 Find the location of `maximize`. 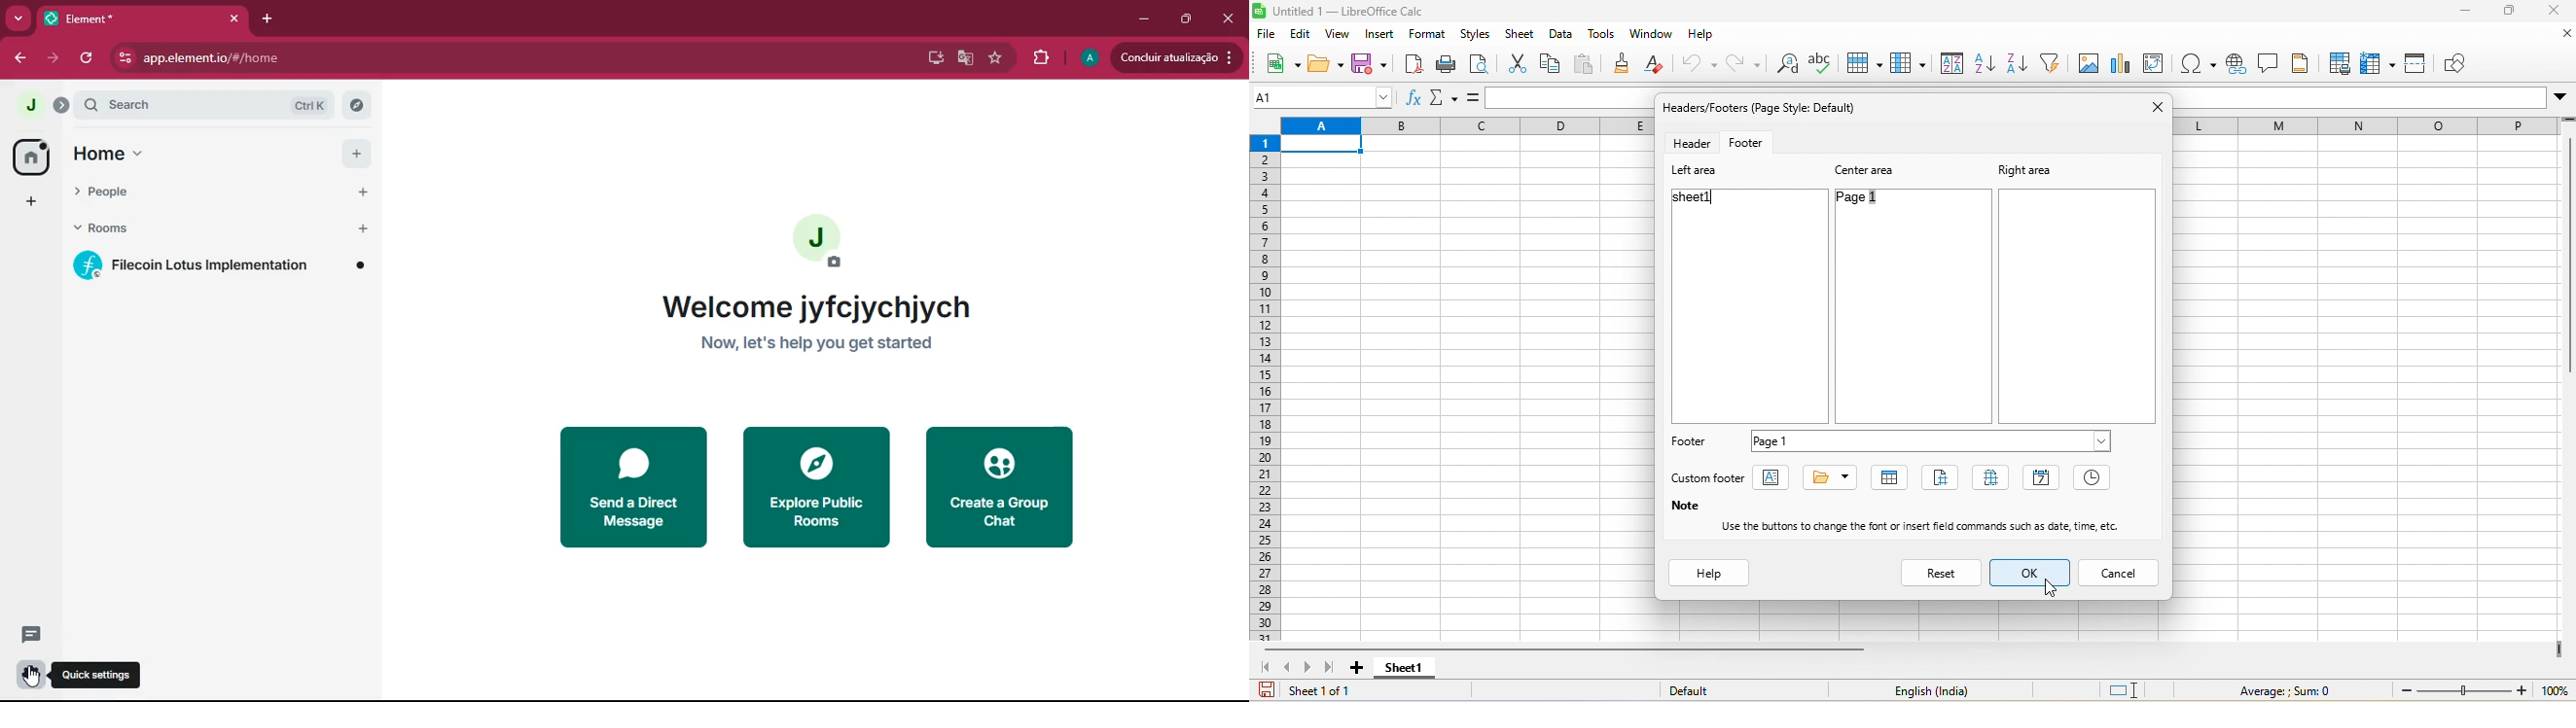

maximize is located at coordinates (2510, 13).